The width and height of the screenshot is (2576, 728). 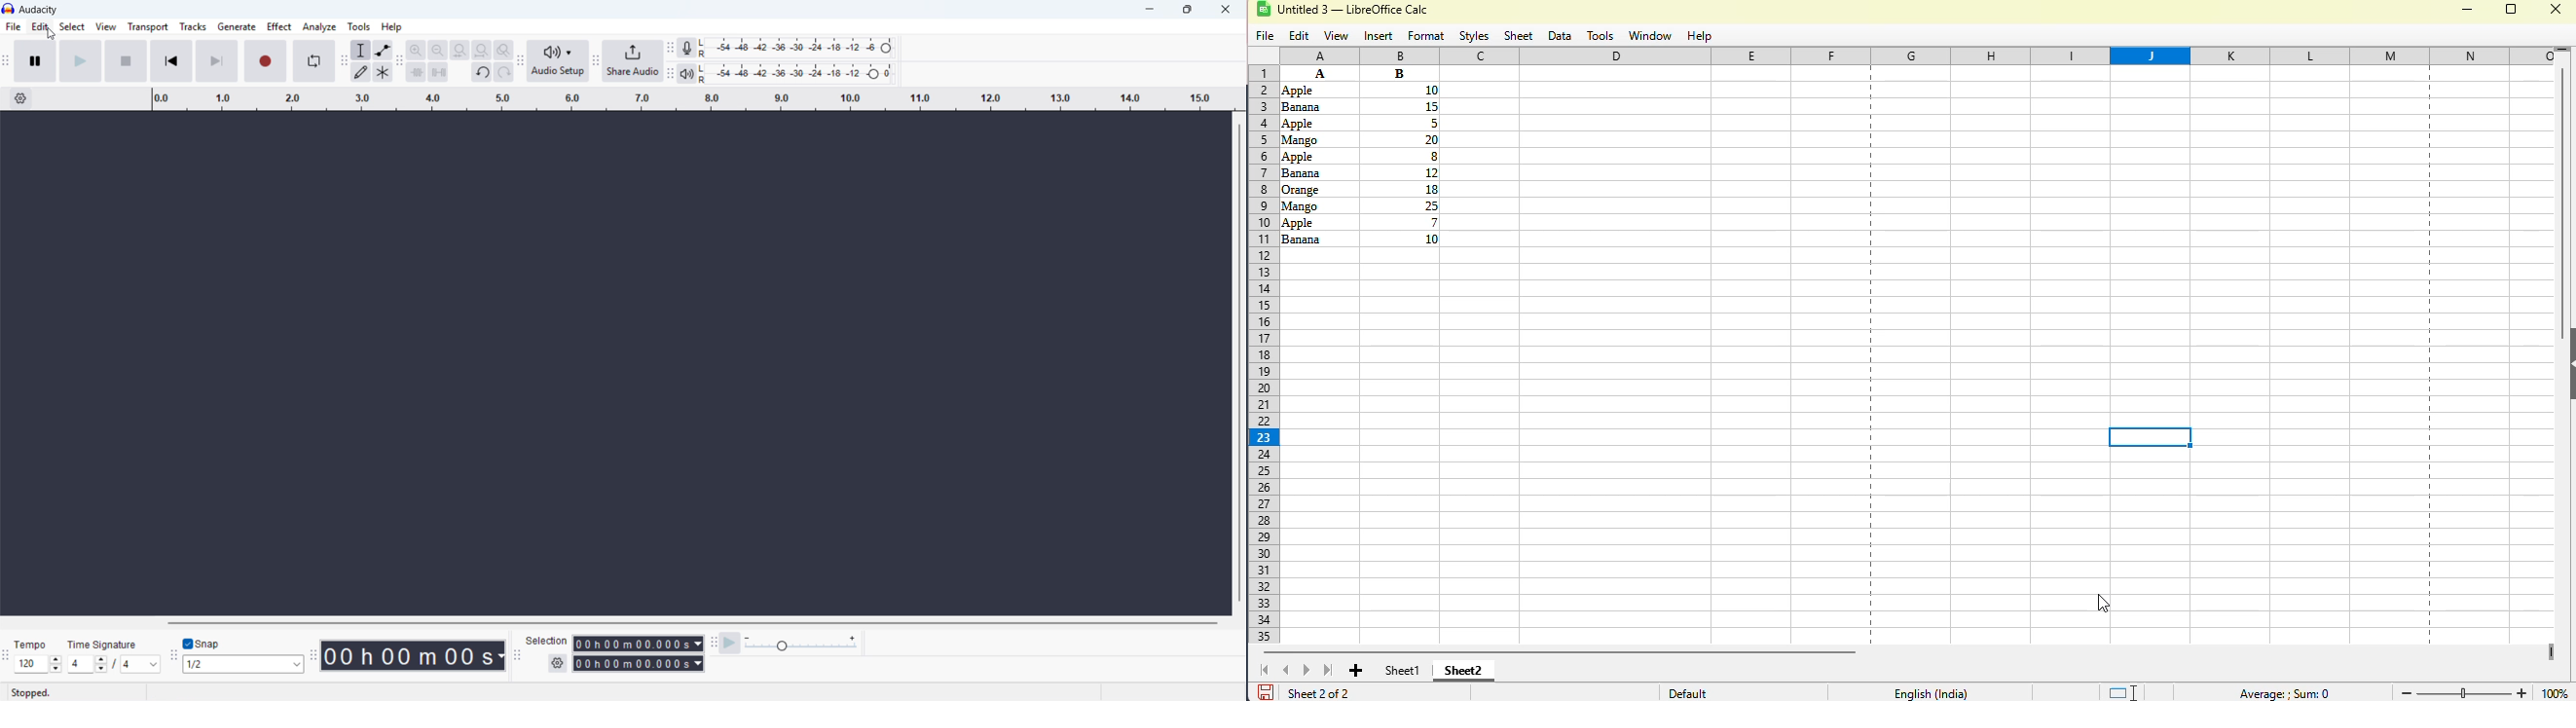 What do you see at coordinates (242, 664) in the screenshot?
I see `set snapping` at bounding box center [242, 664].